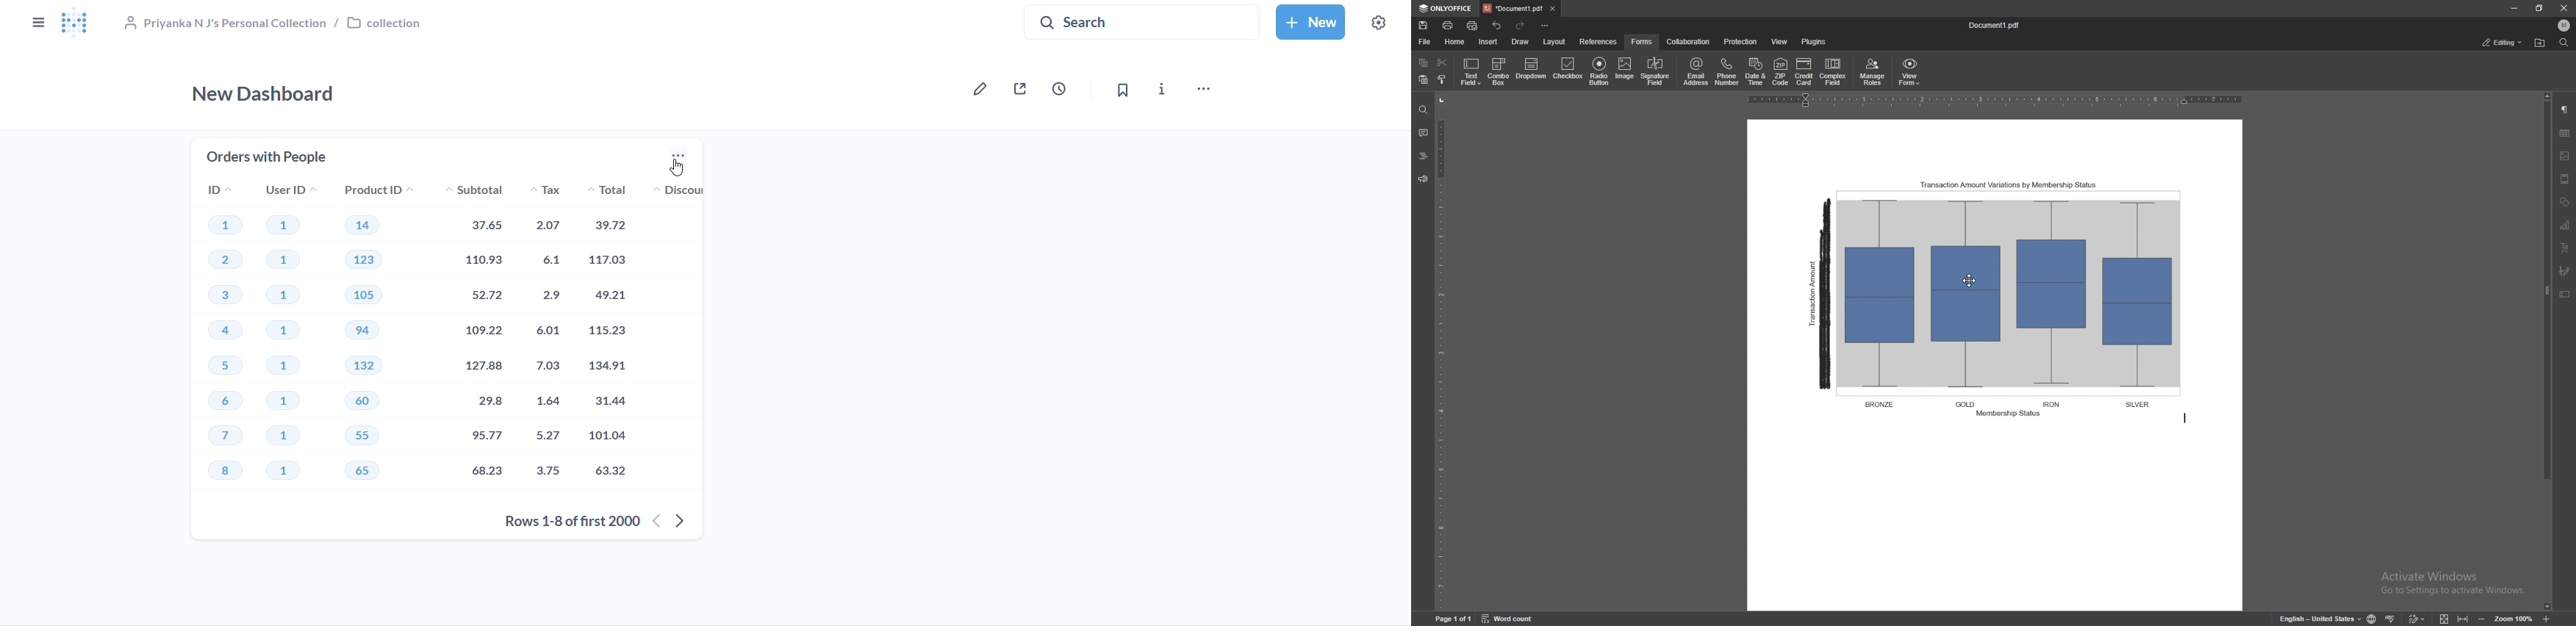  What do you see at coordinates (1656, 72) in the screenshot?
I see `signature field` at bounding box center [1656, 72].